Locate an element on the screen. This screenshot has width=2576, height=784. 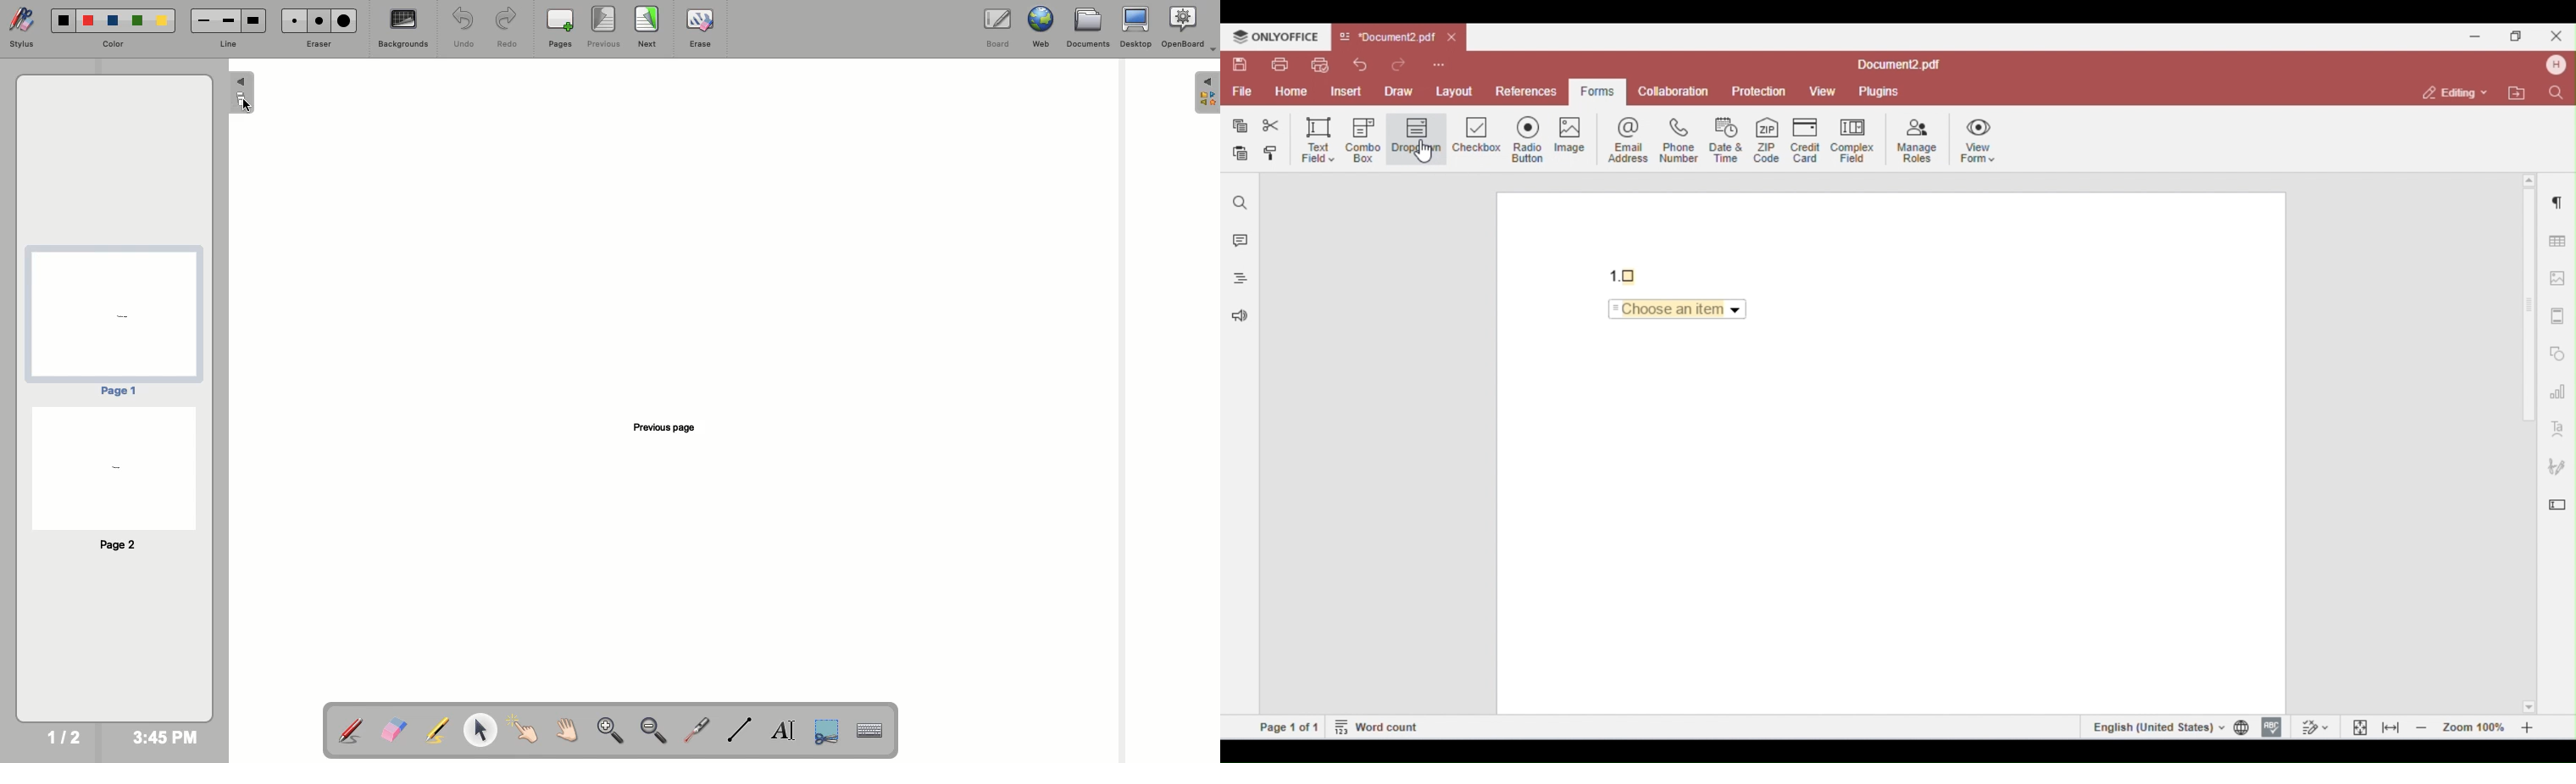
cursor is located at coordinates (245, 108).